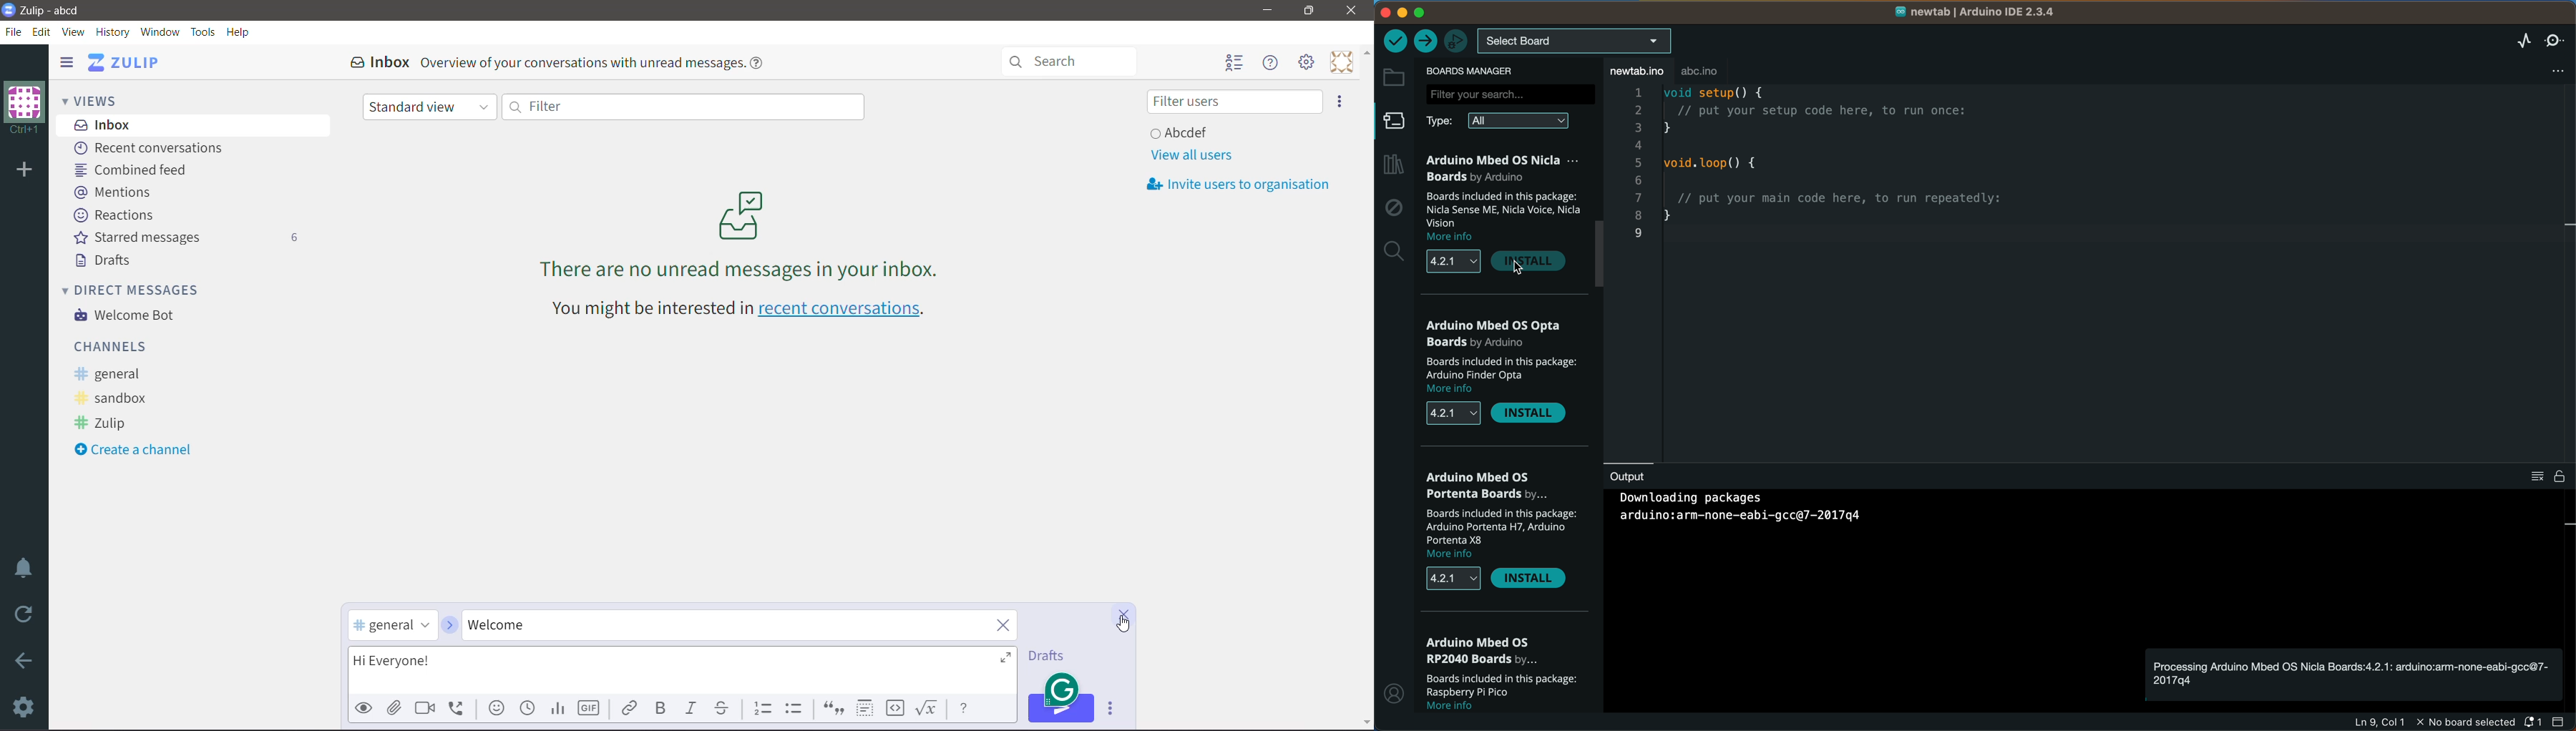 The width and height of the screenshot is (2576, 756). I want to click on file is writable, so click(2561, 475).